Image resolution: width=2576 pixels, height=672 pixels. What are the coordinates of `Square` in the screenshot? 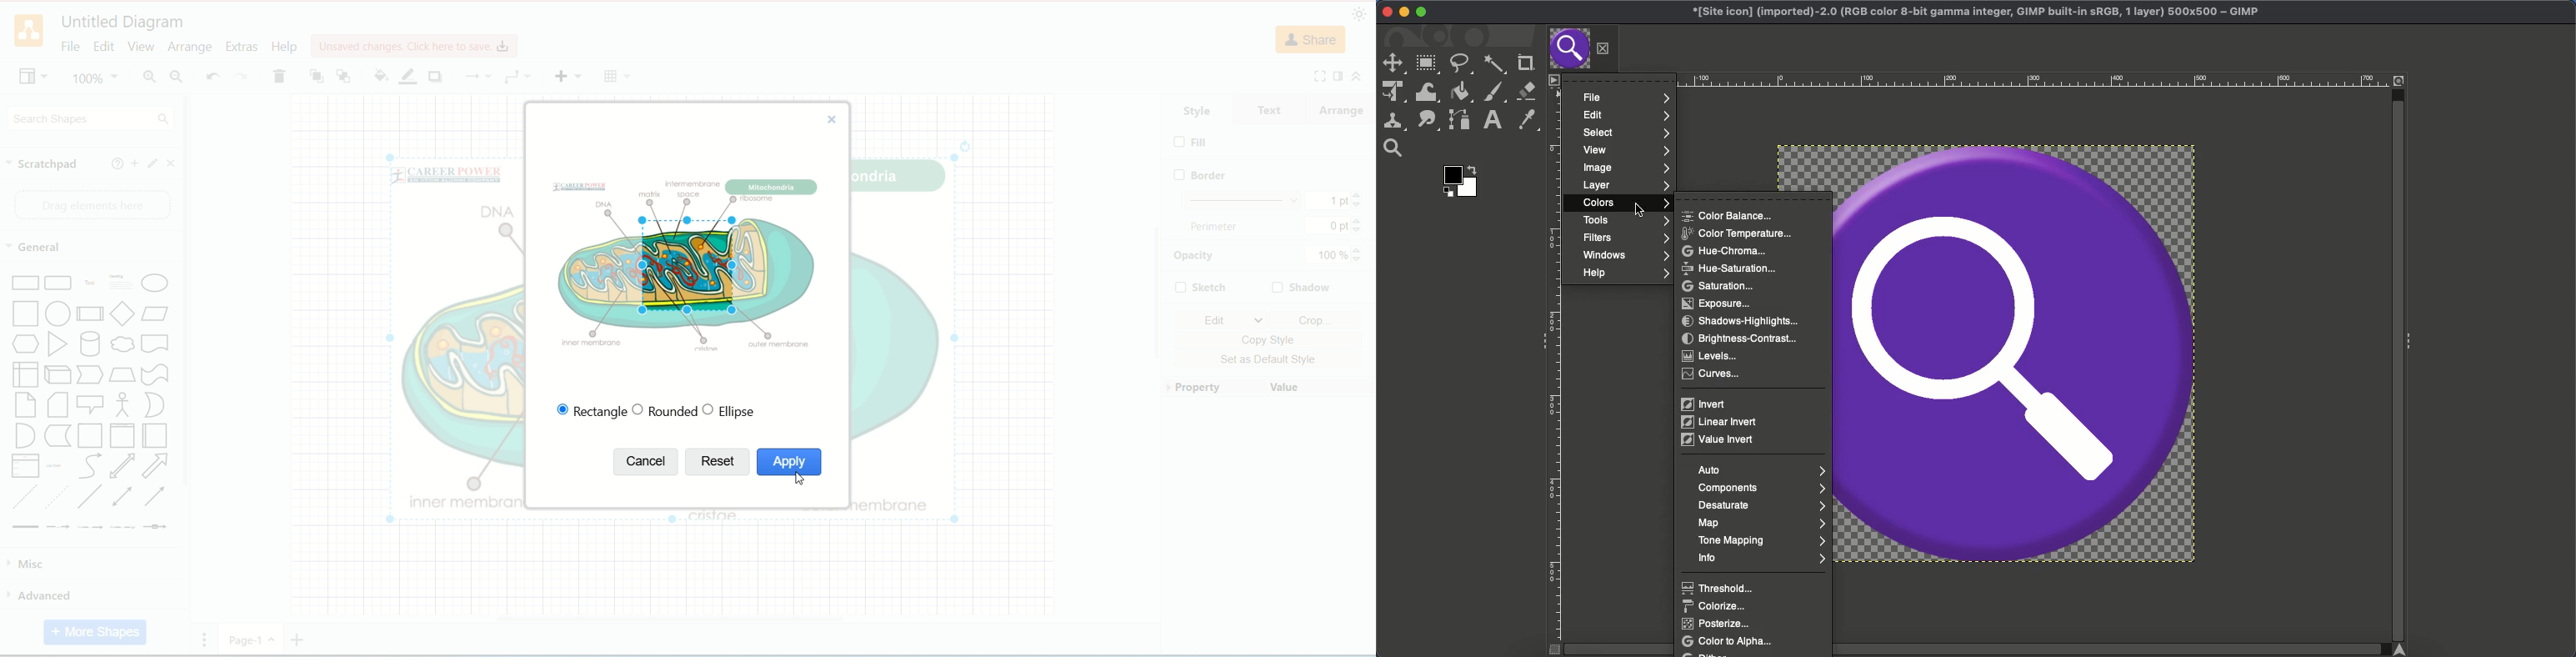 It's located at (26, 314).